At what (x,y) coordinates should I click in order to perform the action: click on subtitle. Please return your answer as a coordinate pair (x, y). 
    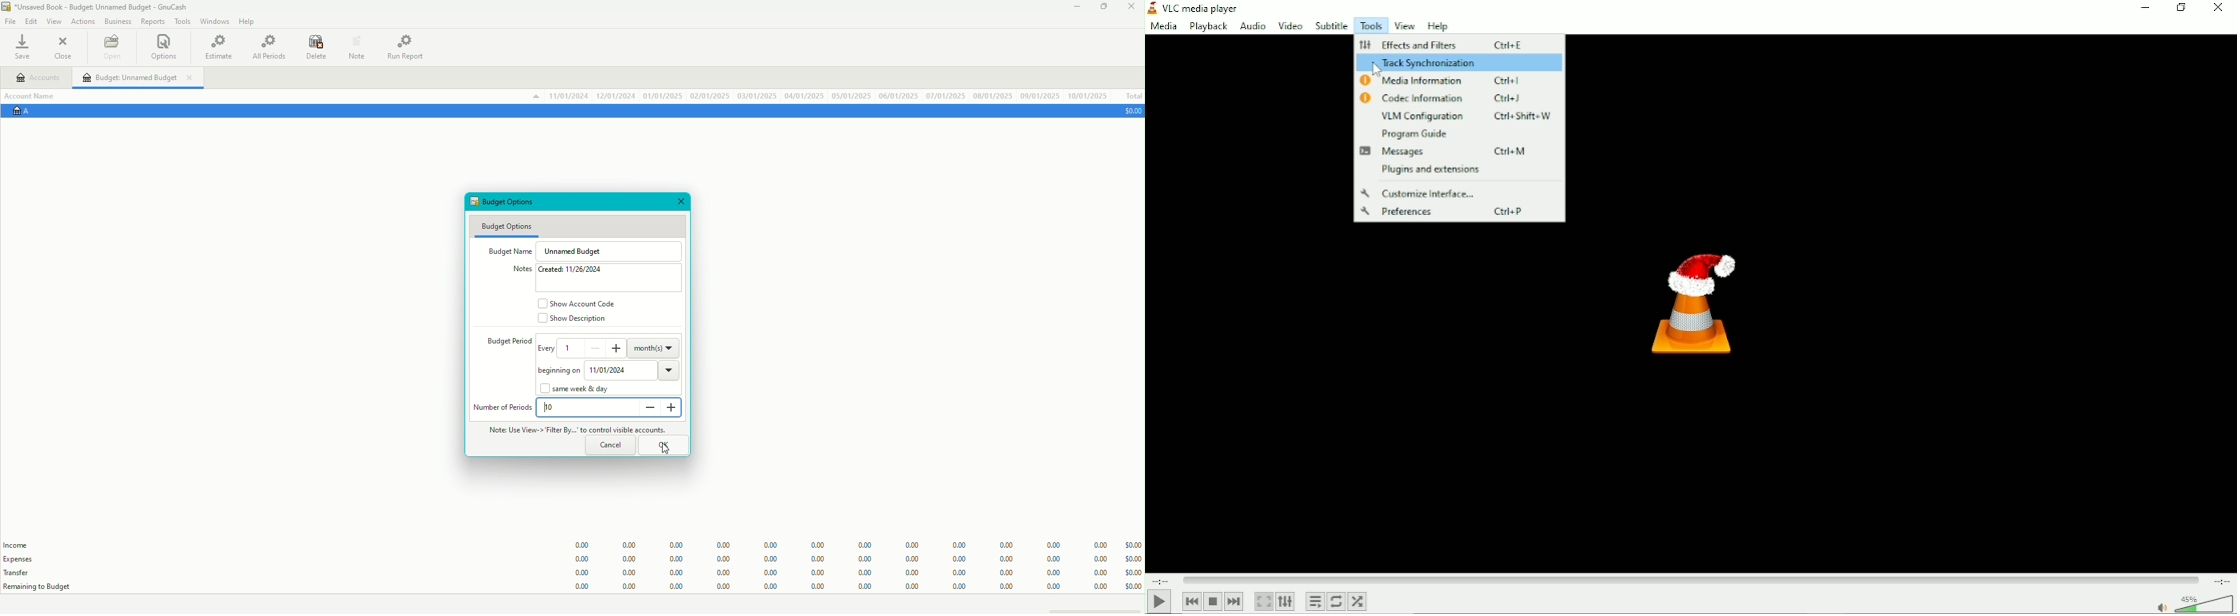
    Looking at the image, I should click on (1331, 25).